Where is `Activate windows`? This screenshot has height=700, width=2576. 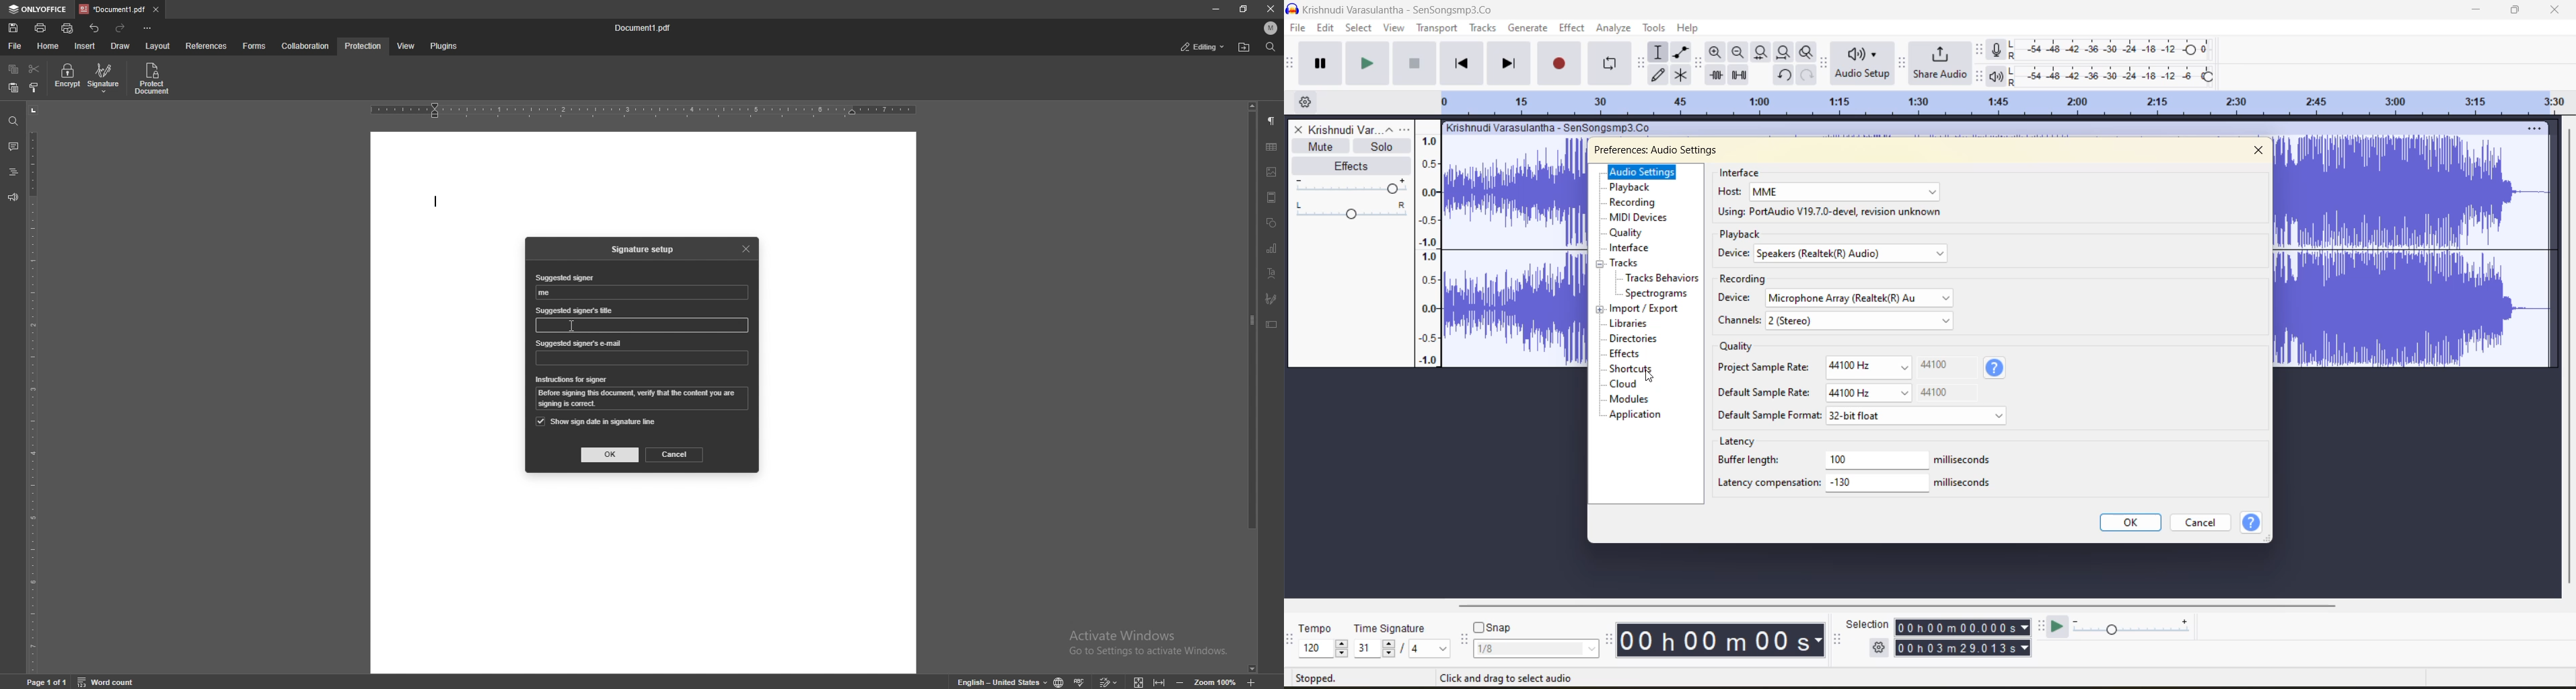 Activate windows is located at coordinates (1138, 638).